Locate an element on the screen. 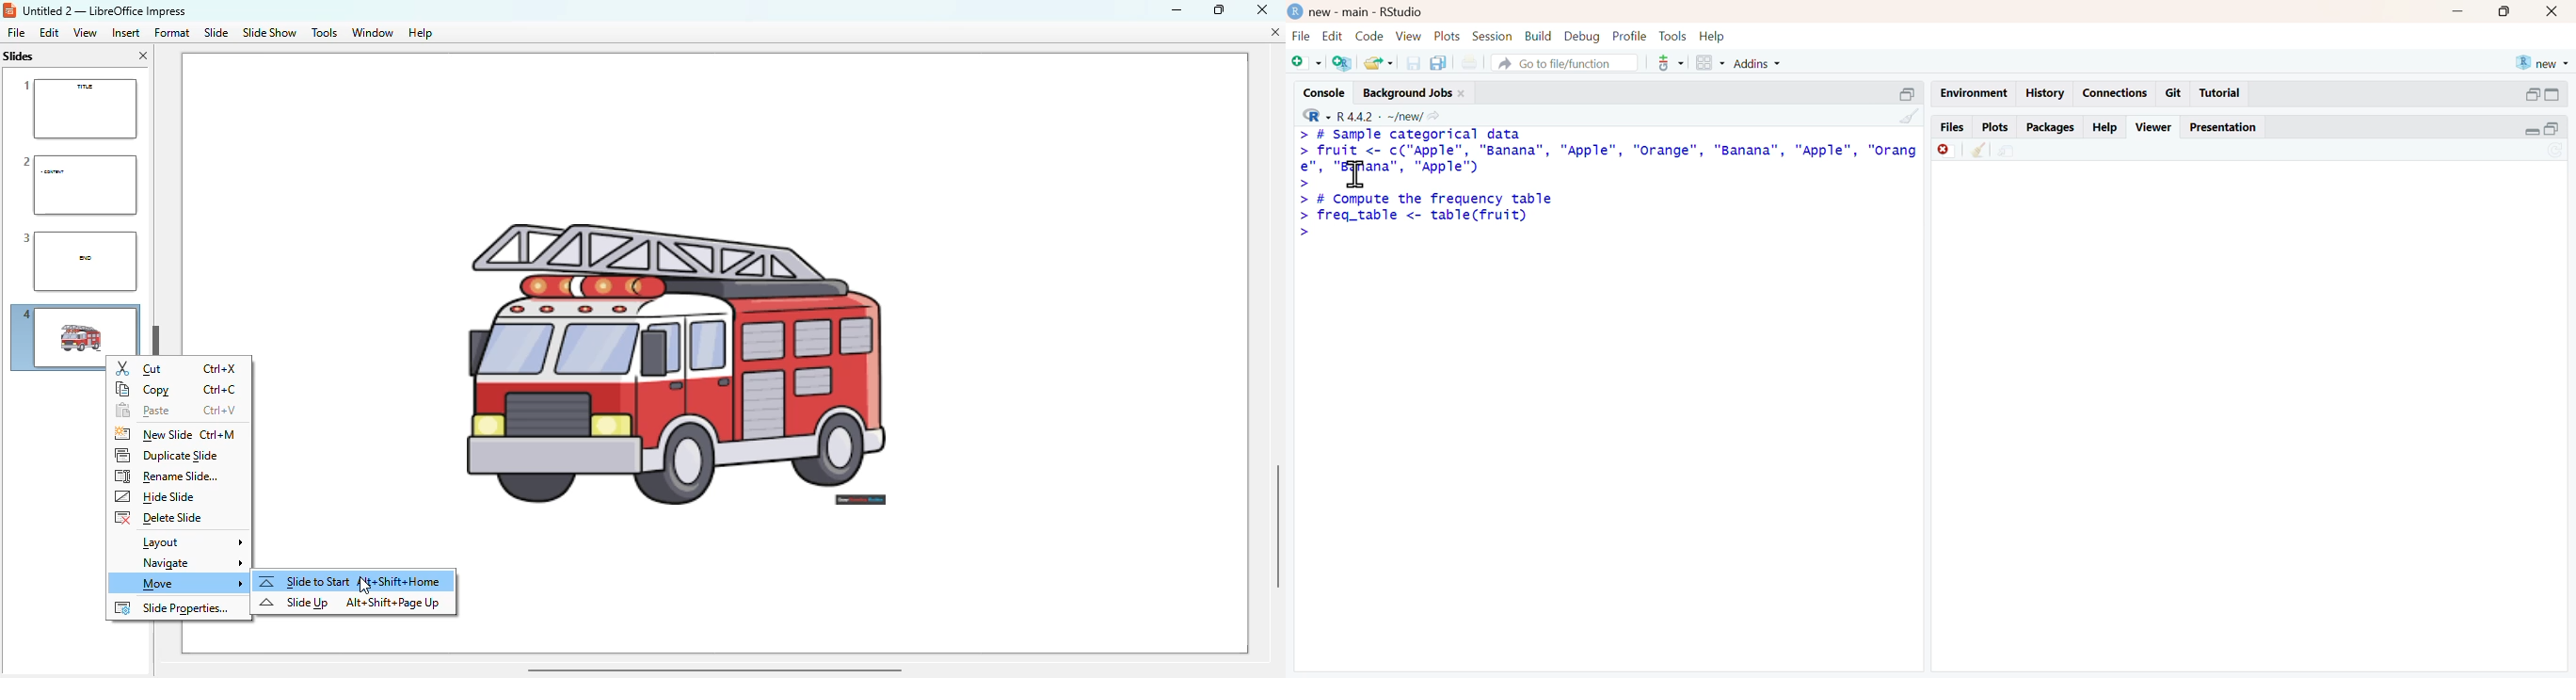  tools is located at coordinates (1672, 35).